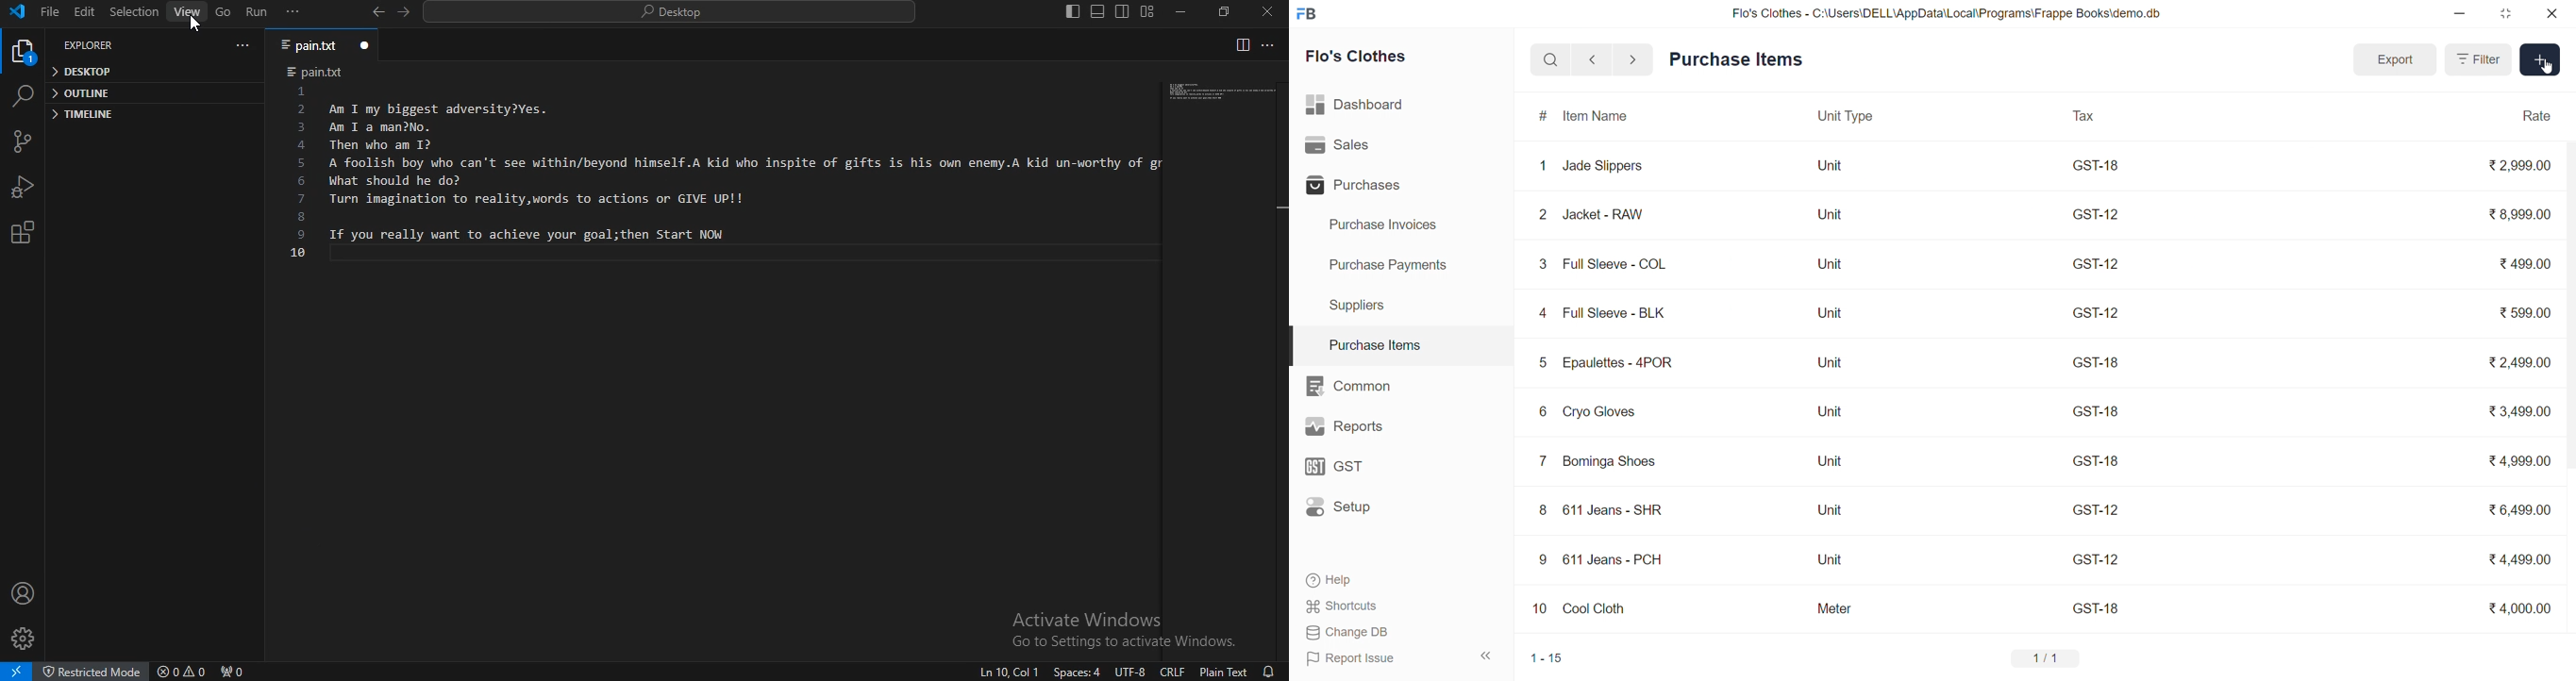 This screenshot has height=700, width=2576. I want to click on Purchase Items, so click(1402, 341).